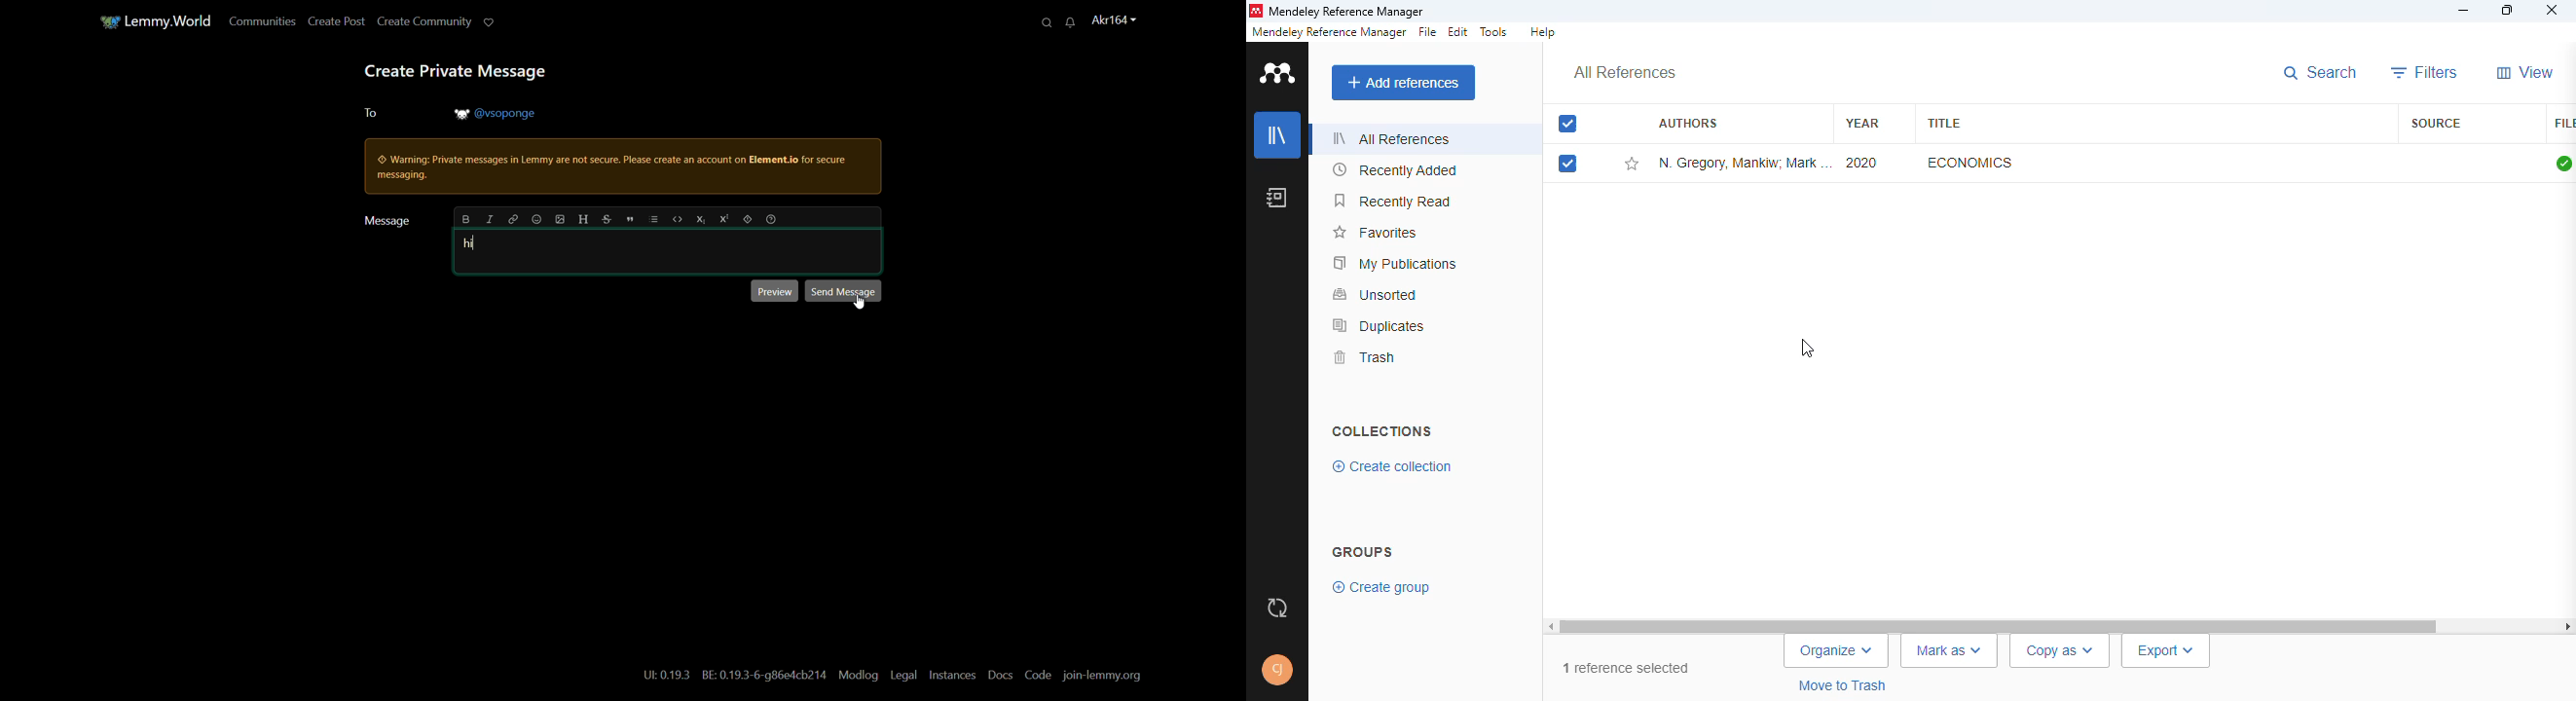 This screenshot has width=2576, height=728. Describe the element at coordinates (1396, 263) in the screenshot. I see `my publications` at that location.